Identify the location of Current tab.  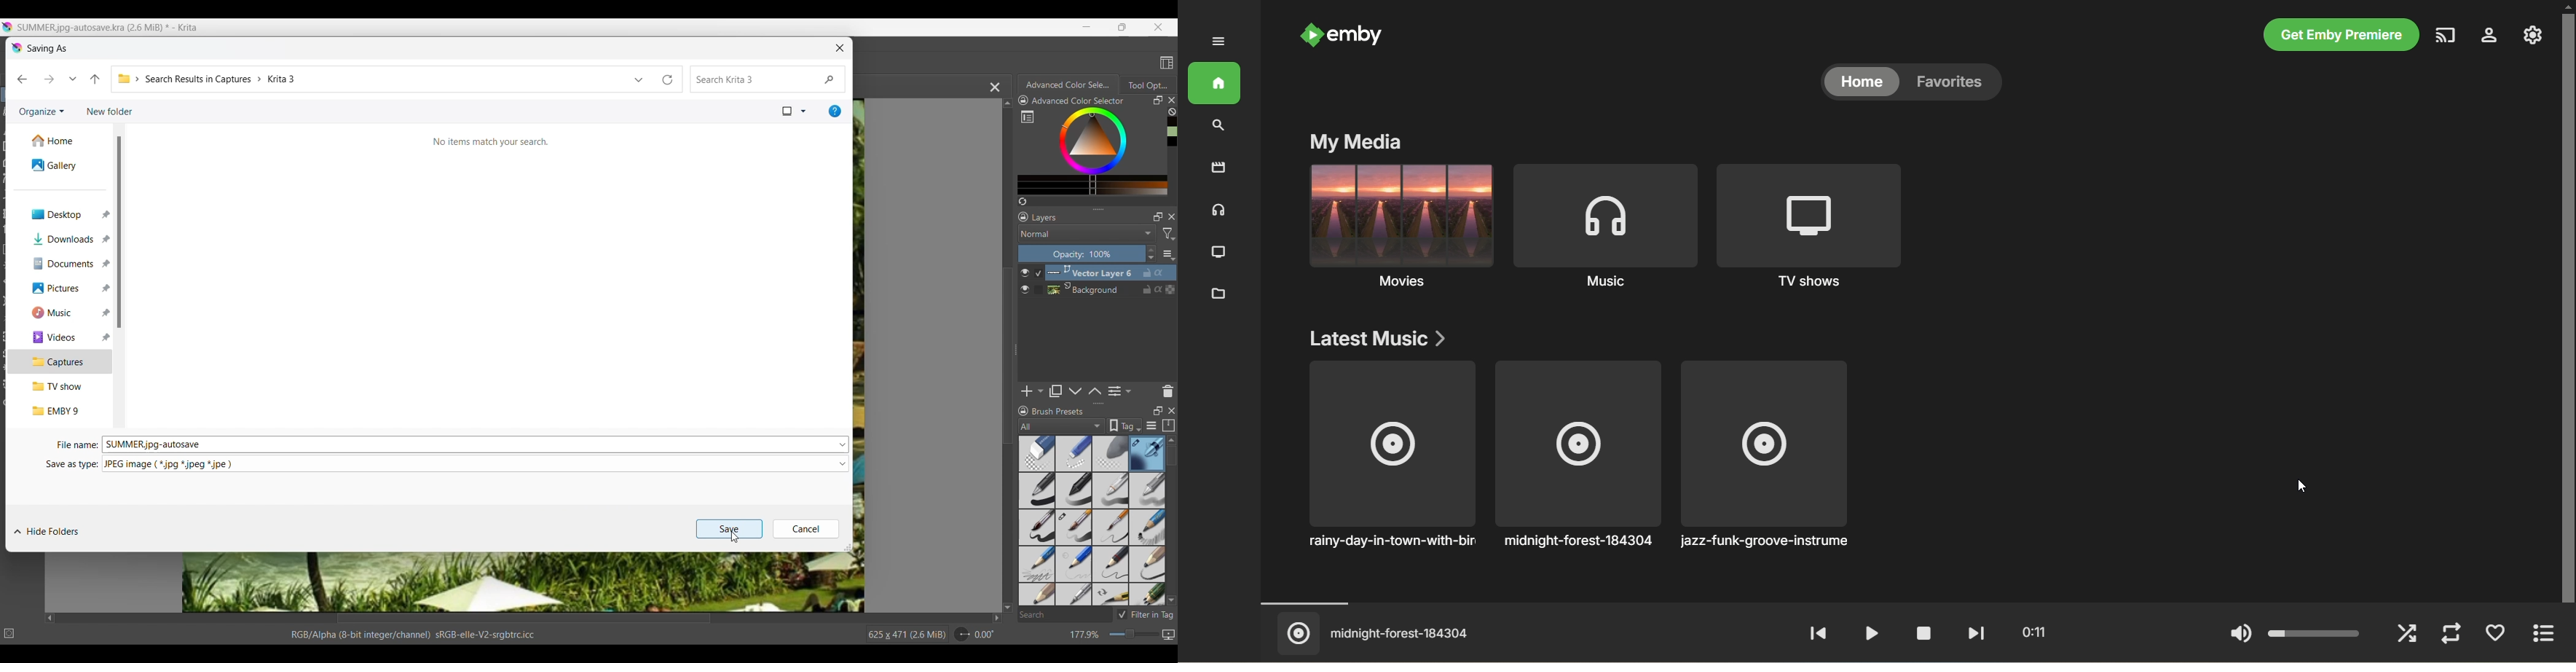
(1066, 84).